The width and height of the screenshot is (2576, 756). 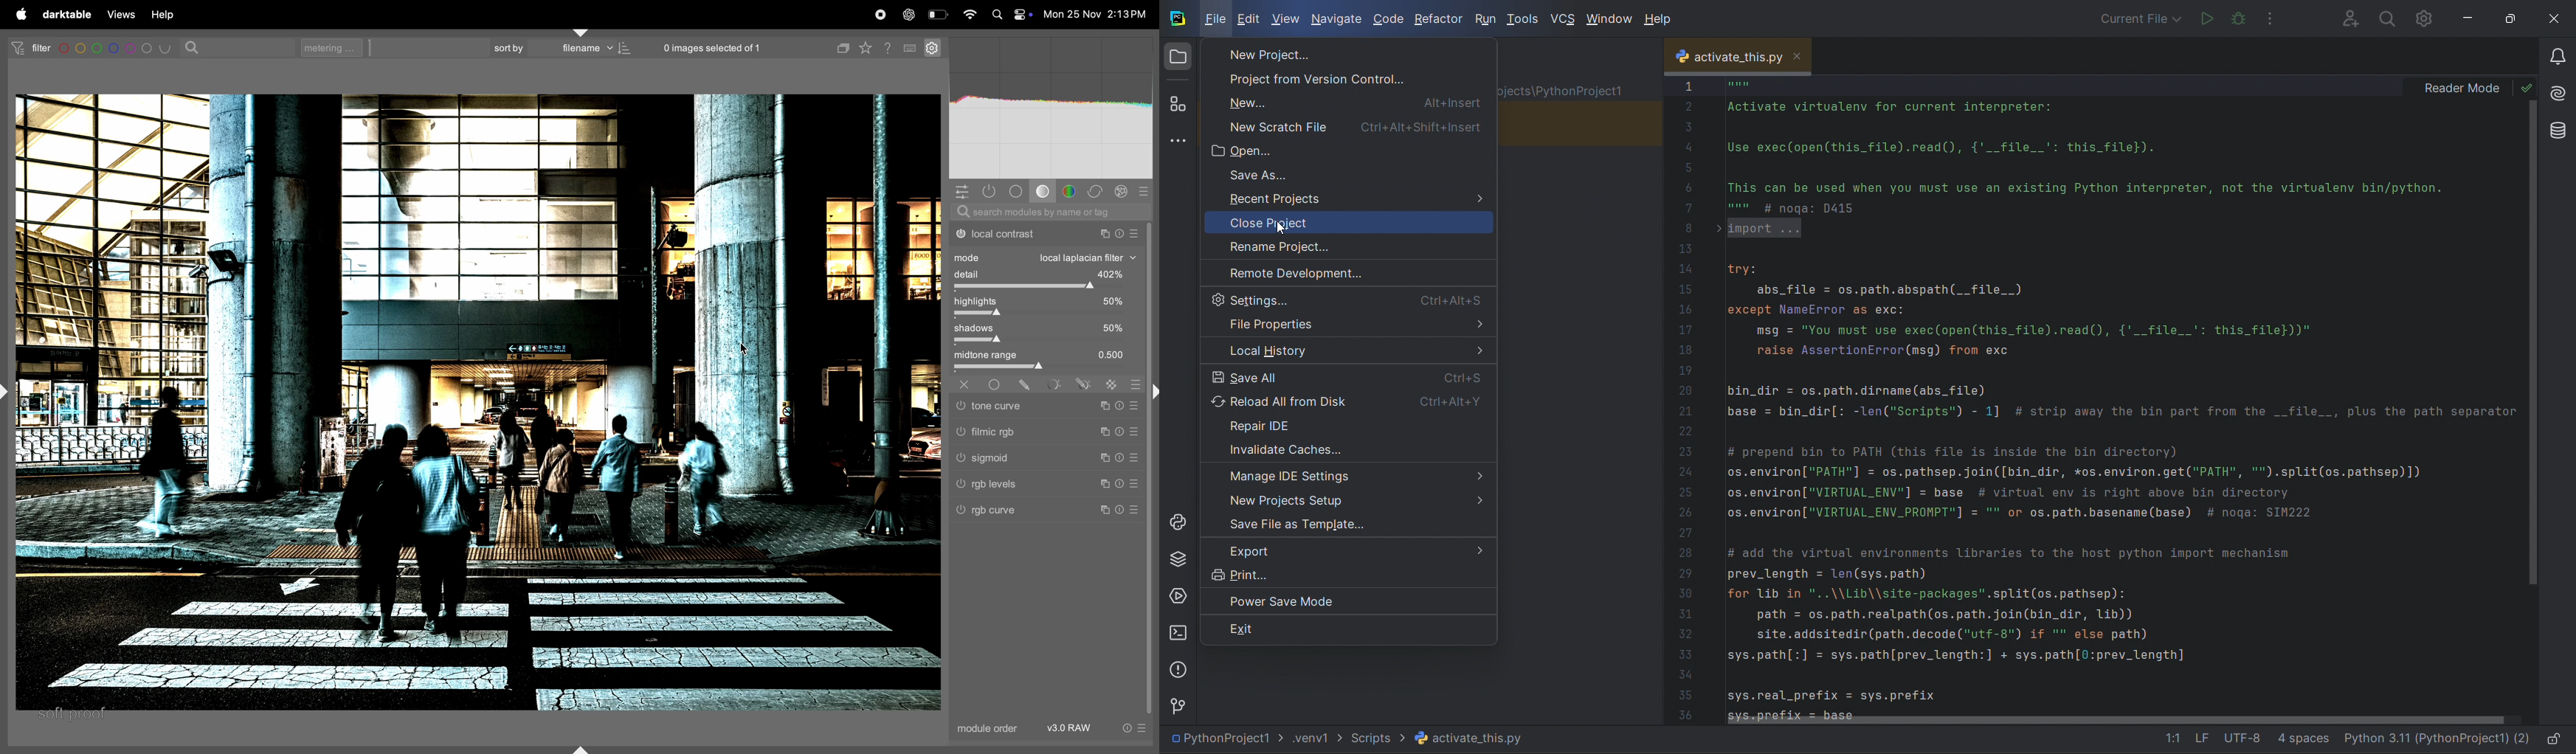 What do you see at coordinates (2426, 19) in the screenshot?
I see `settings` at bounding box center [2426, 19].